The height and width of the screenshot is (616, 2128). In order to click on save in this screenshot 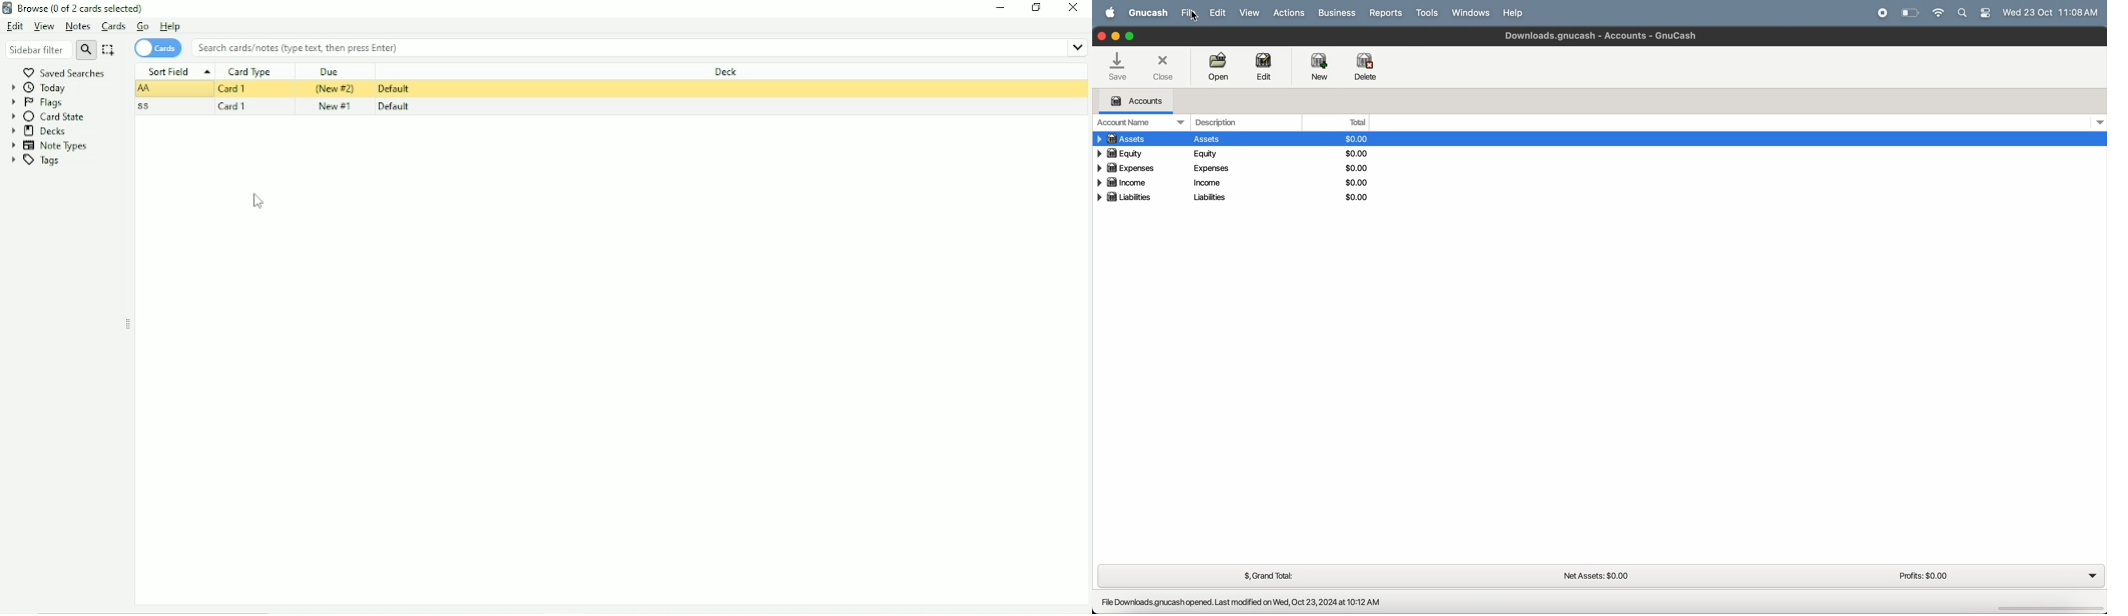, I will do `click(1116, 67)`.